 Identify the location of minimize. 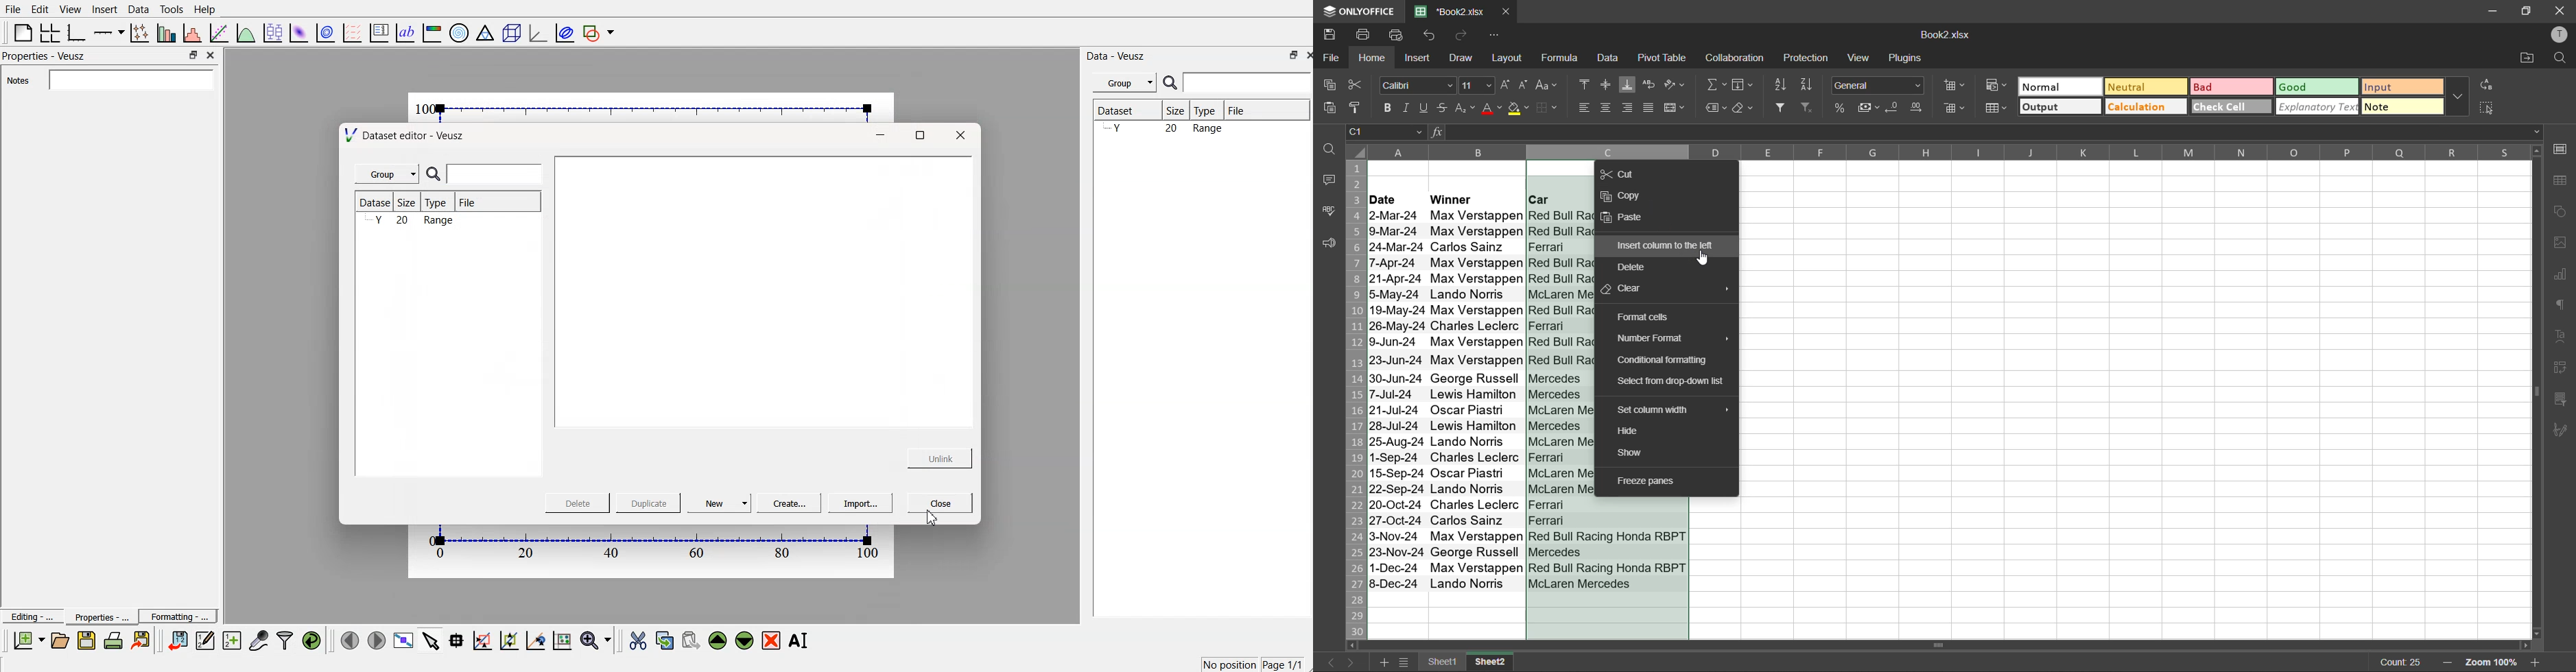
(2489, 11).